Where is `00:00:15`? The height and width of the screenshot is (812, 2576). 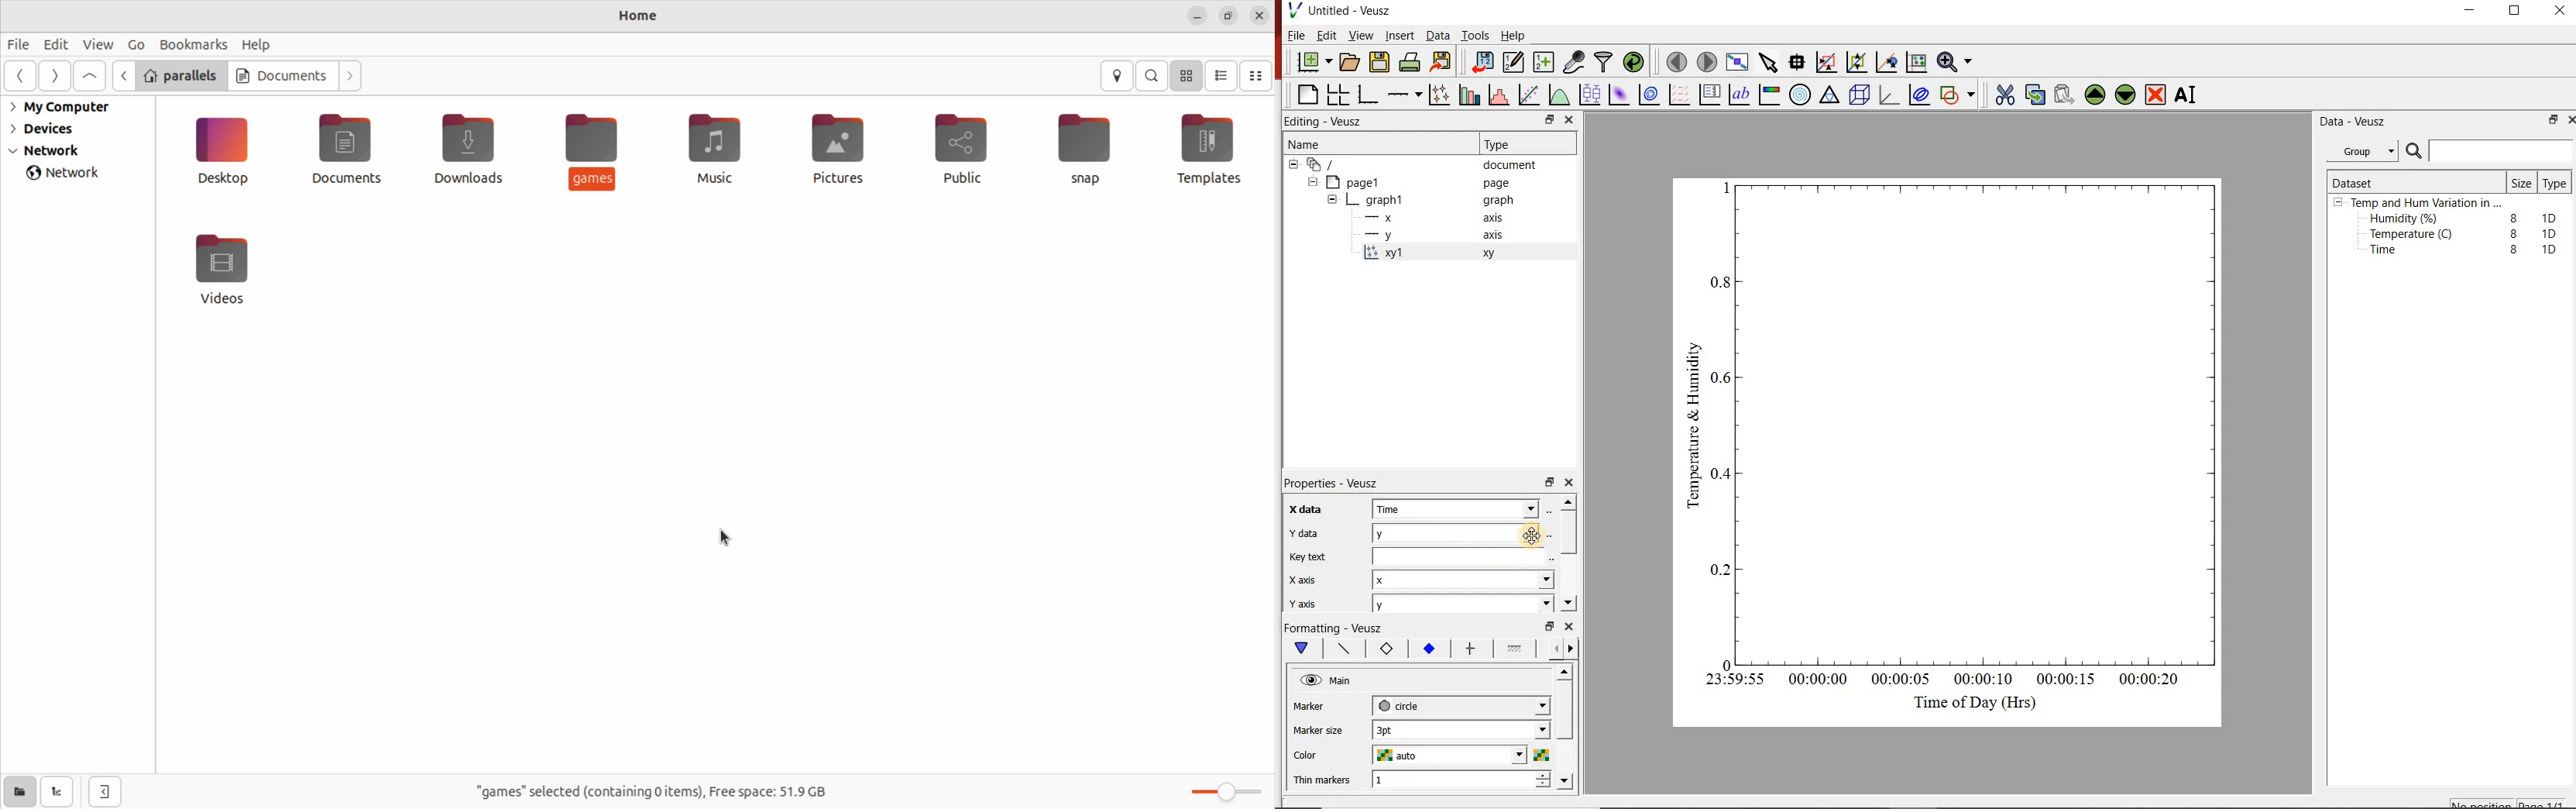
00:00:15 is located at coordinates (2066, 677).